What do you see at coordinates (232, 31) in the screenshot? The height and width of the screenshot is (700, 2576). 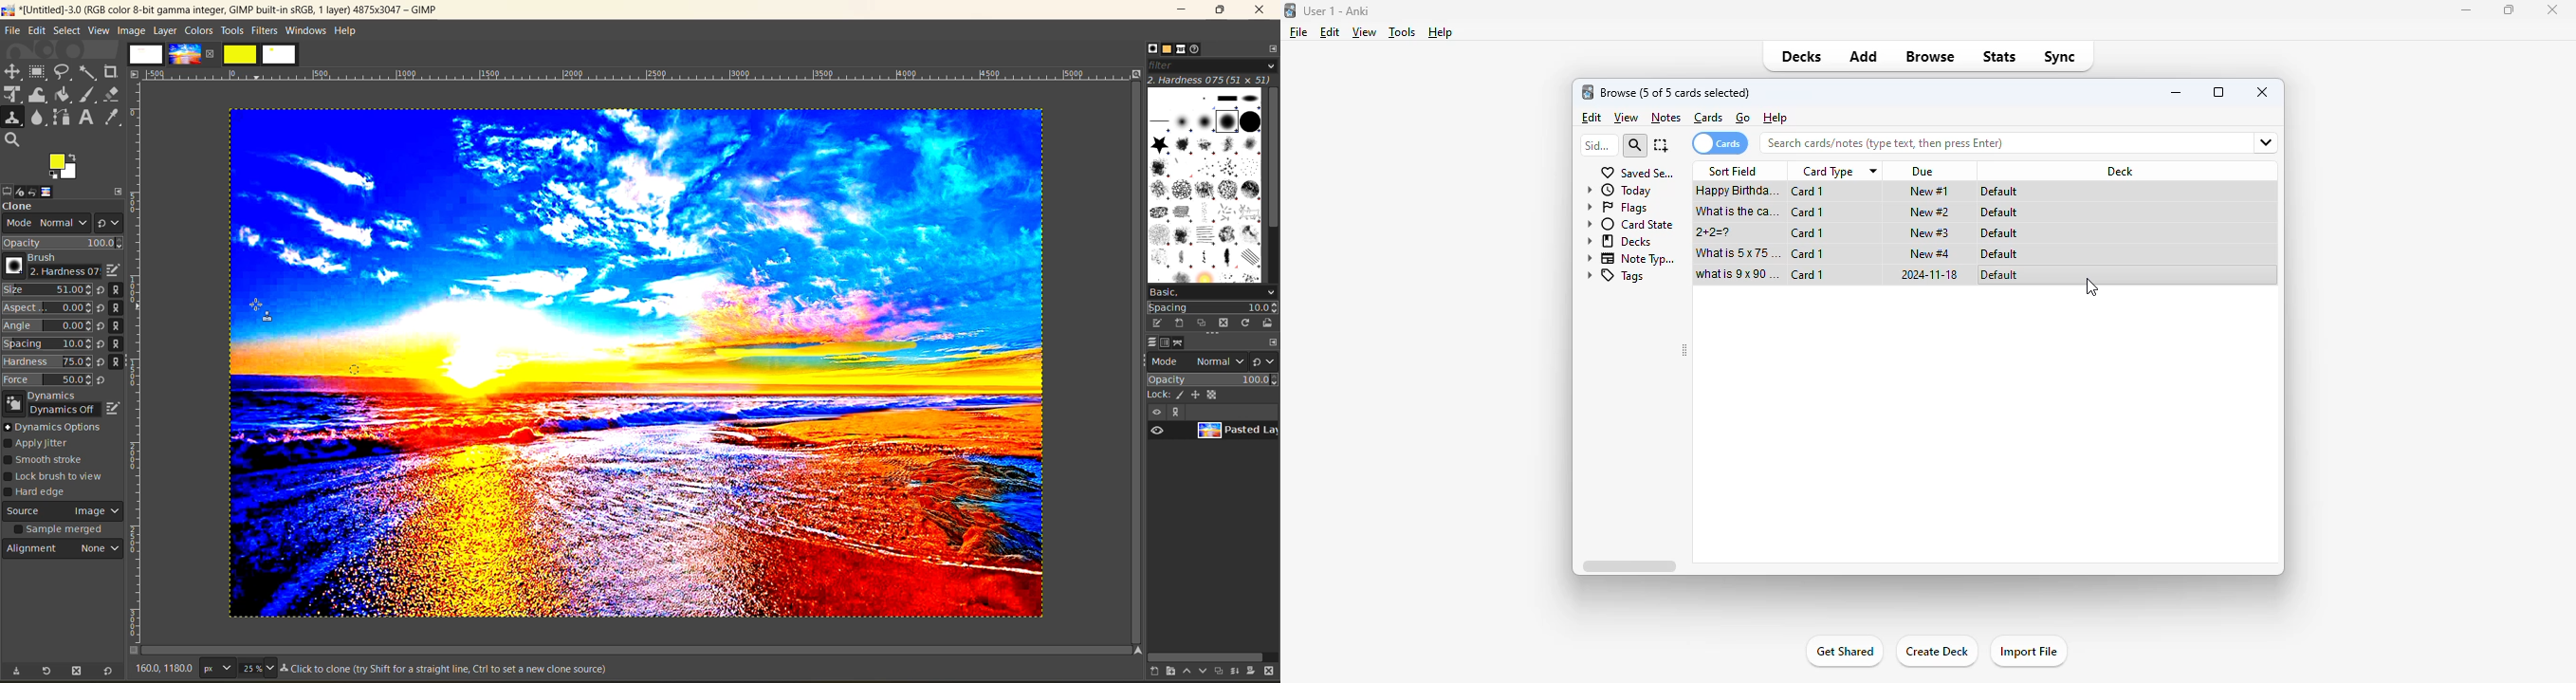 I see `tools` at bounding box center [232, 31].